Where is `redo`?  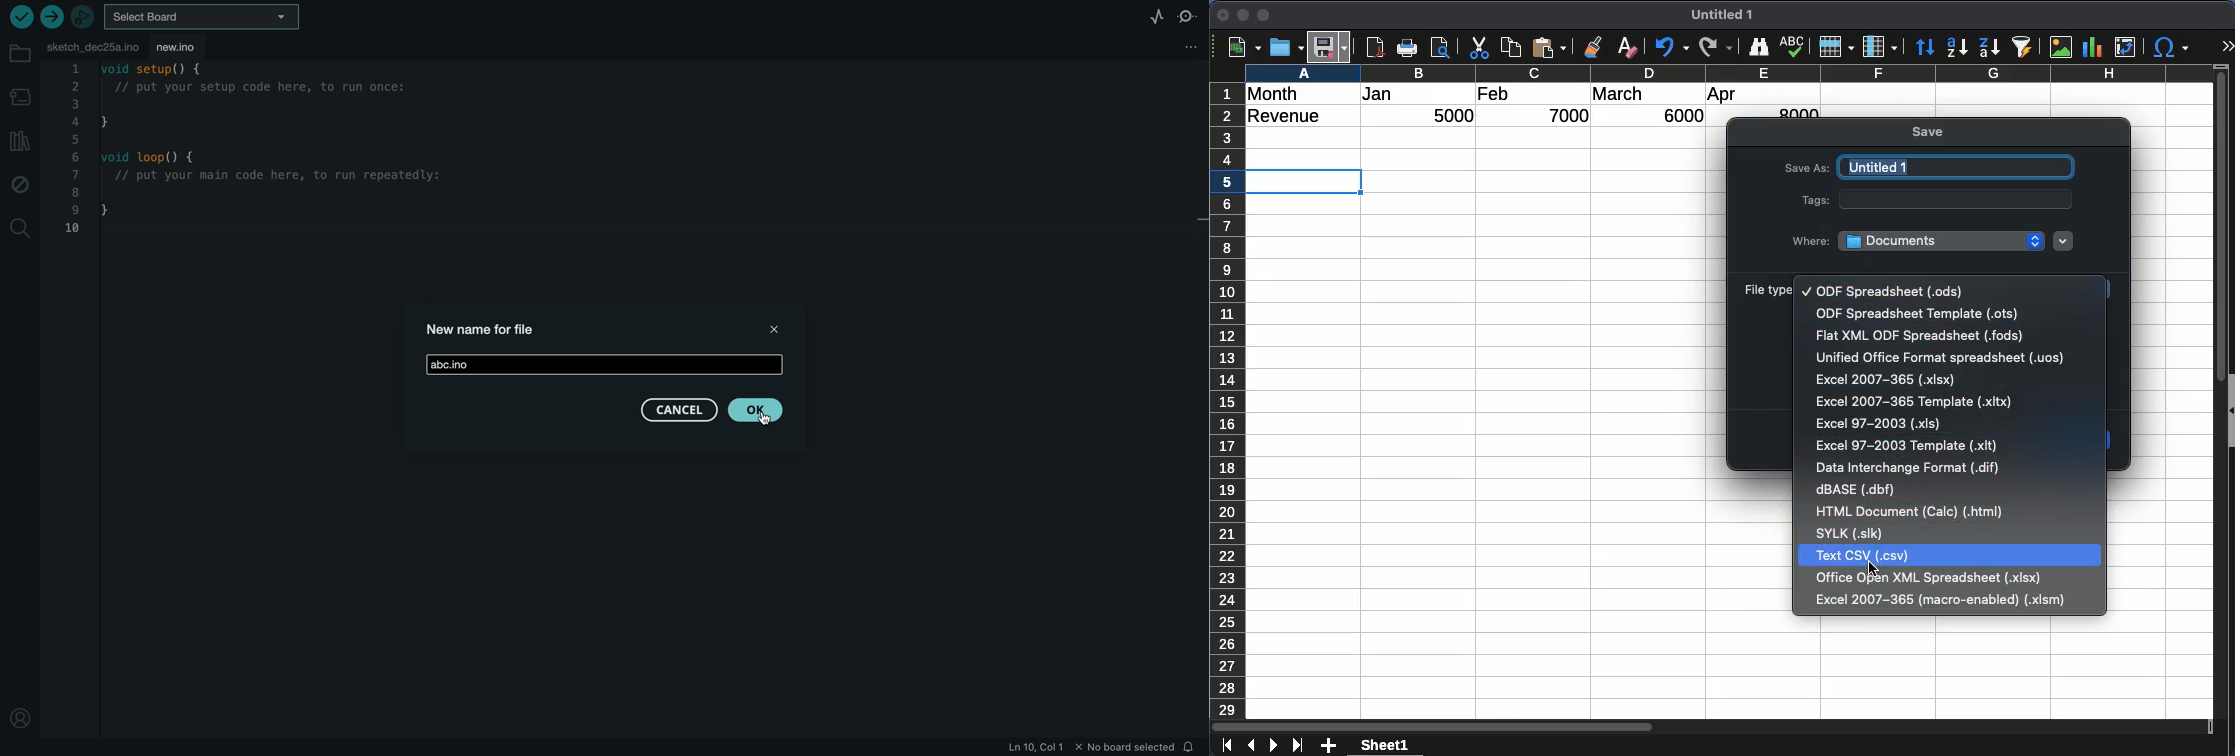 redo is located at coordinates (1714, 47).